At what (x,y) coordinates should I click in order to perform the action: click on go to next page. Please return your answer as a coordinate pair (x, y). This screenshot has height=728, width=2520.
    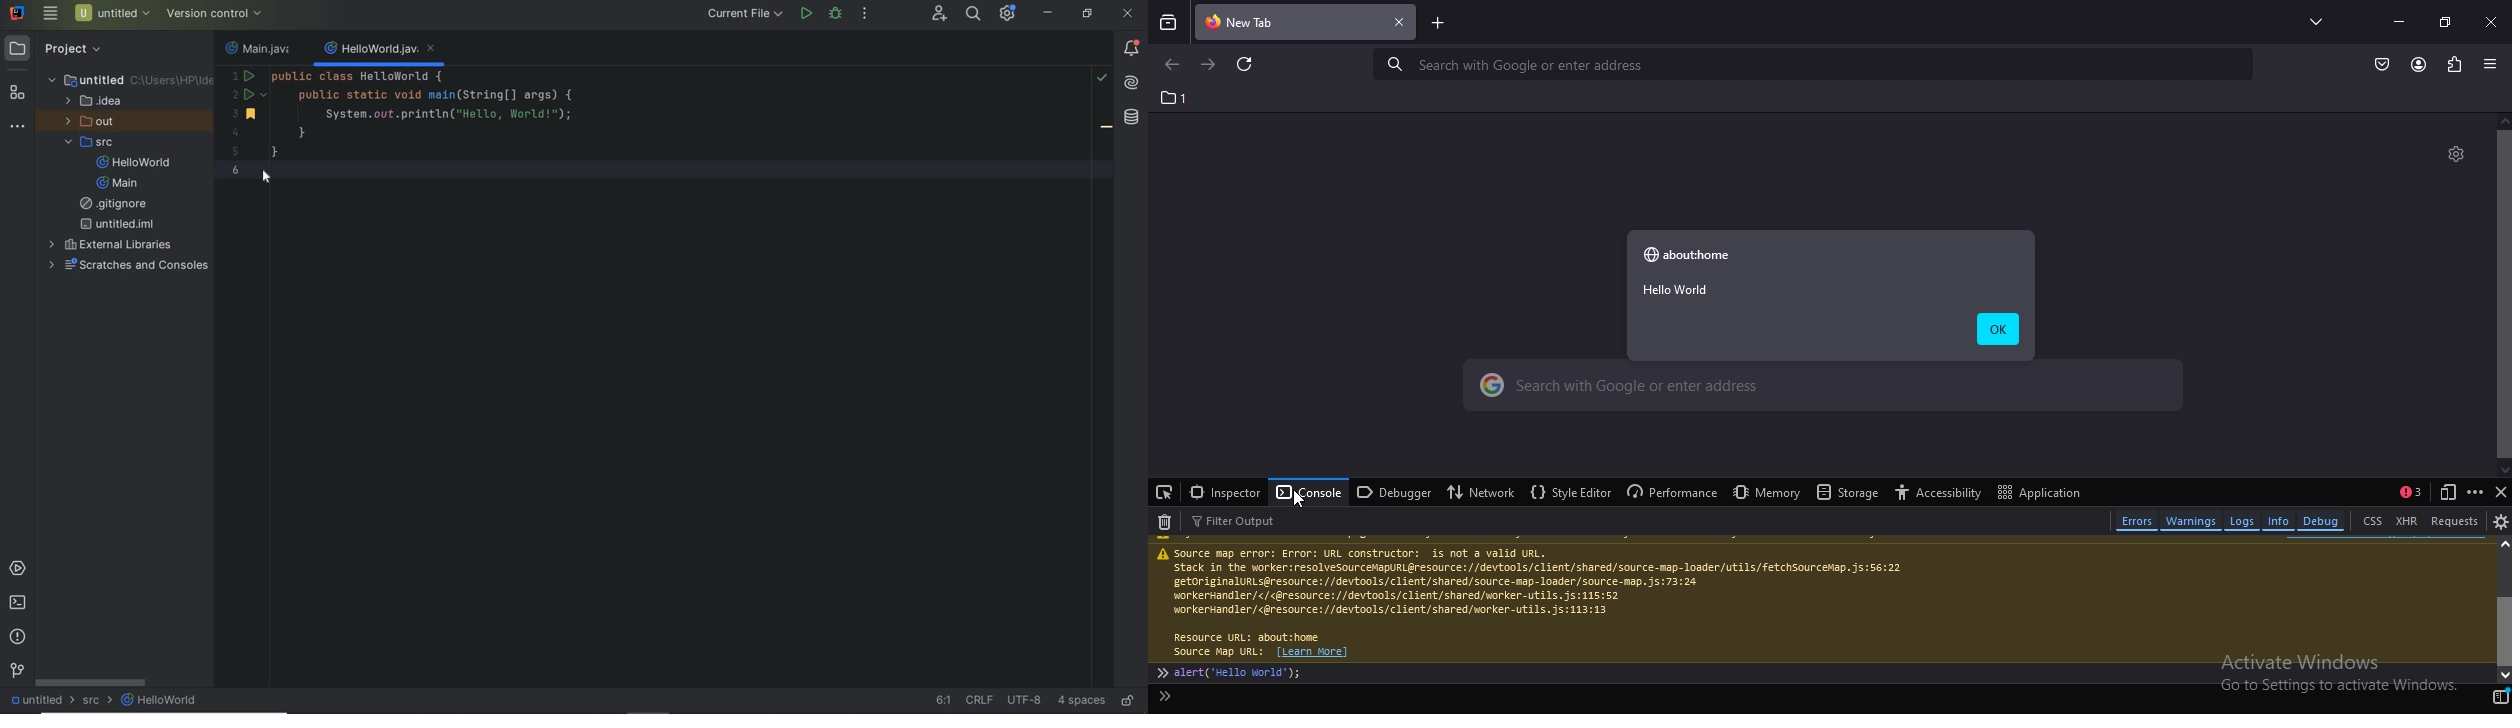
    Looking at the image, I should click on (1209, 65).